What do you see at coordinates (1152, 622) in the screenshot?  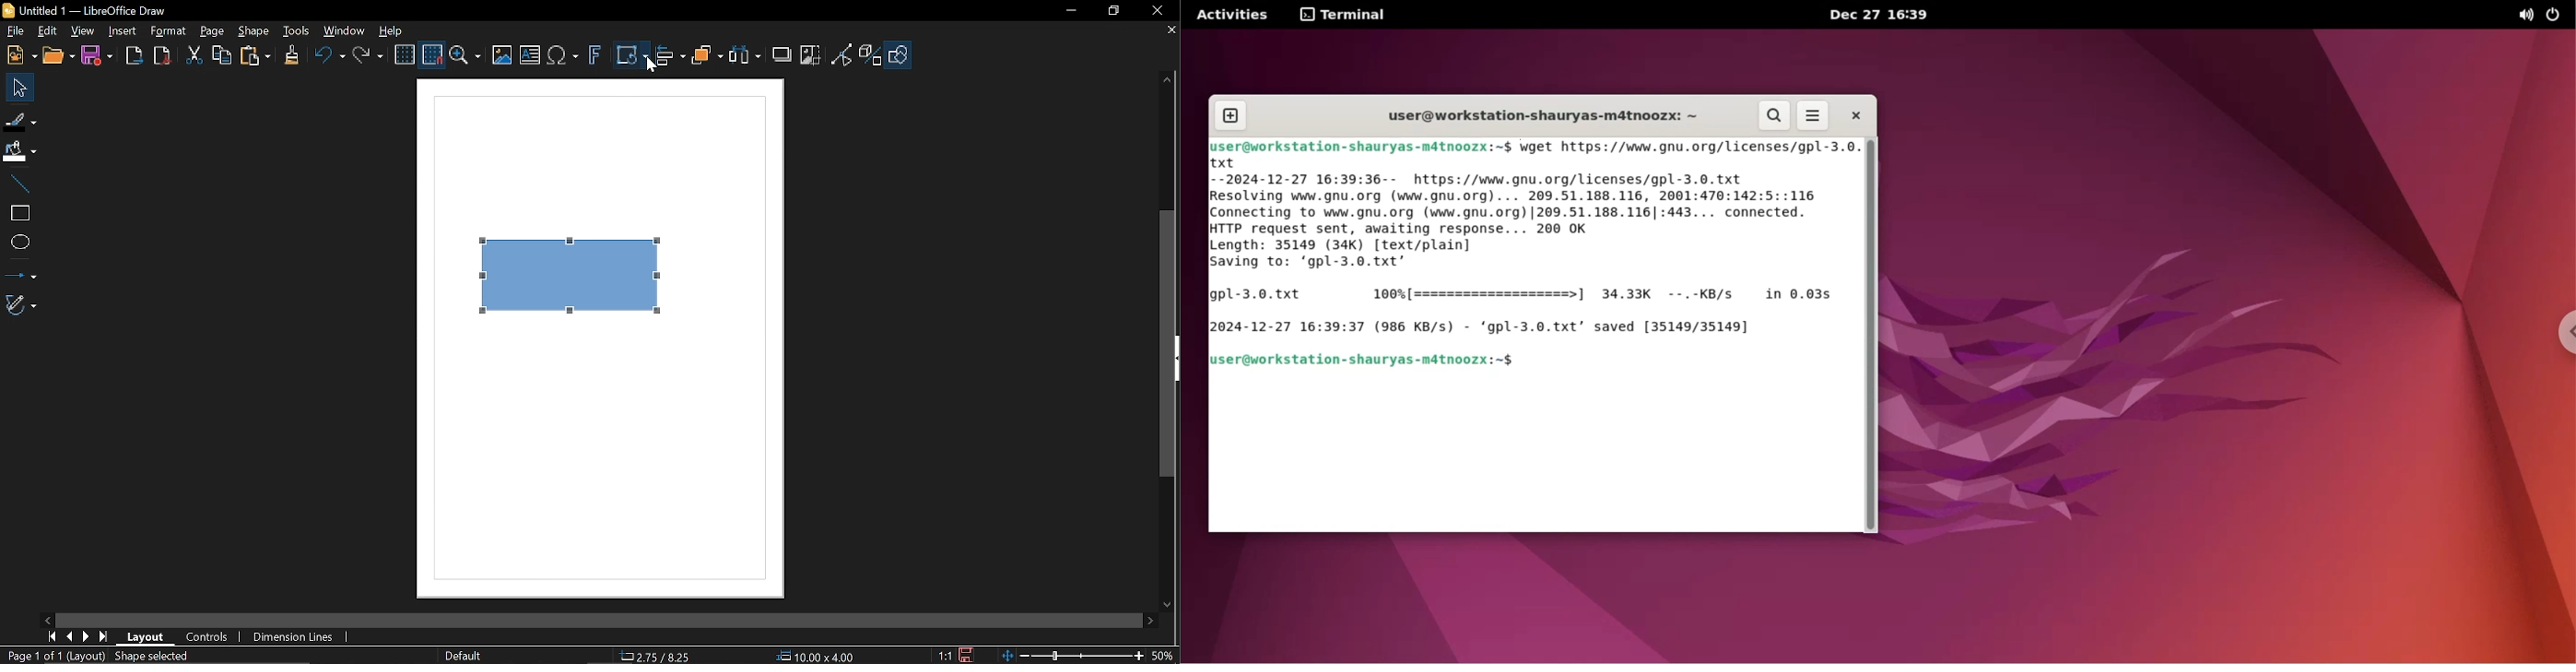 I see `Move right` at bounding box center [1152, 622].